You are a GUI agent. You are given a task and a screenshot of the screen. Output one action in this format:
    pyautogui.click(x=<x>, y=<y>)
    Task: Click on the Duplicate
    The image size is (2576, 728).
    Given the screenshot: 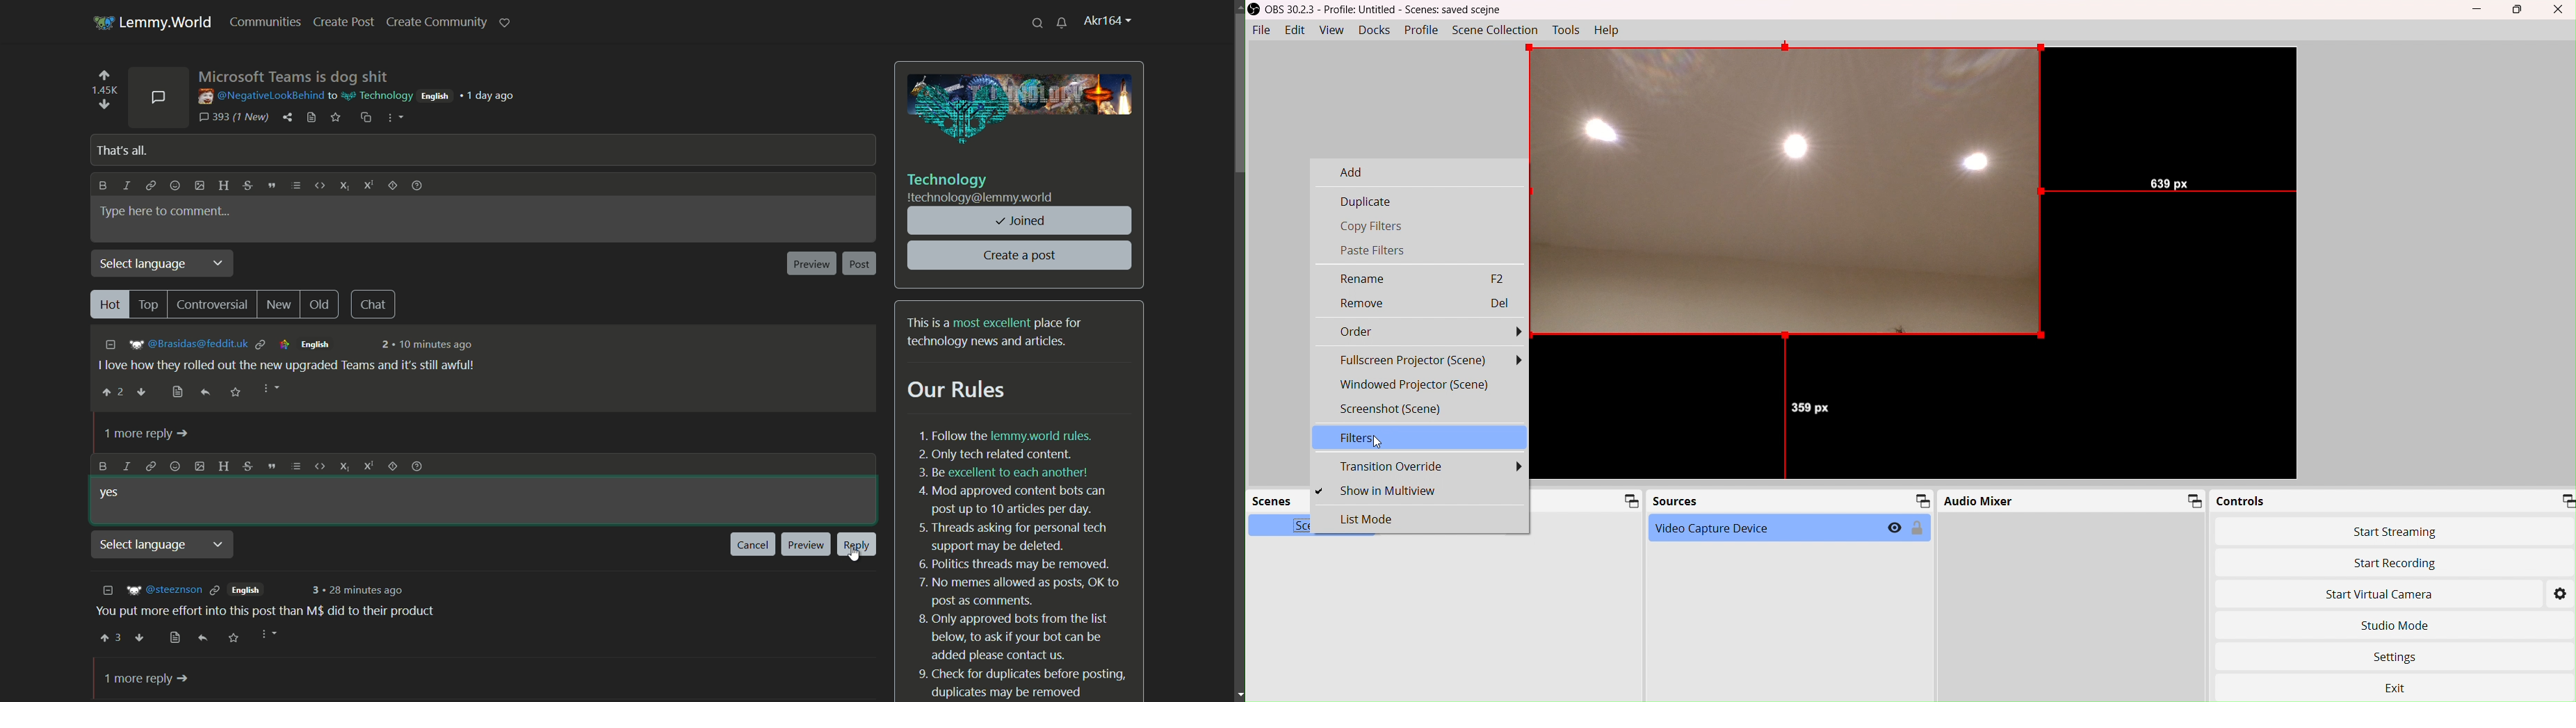 What is the action you would take?
    pyautogui.click(x=1366, y=202)
    